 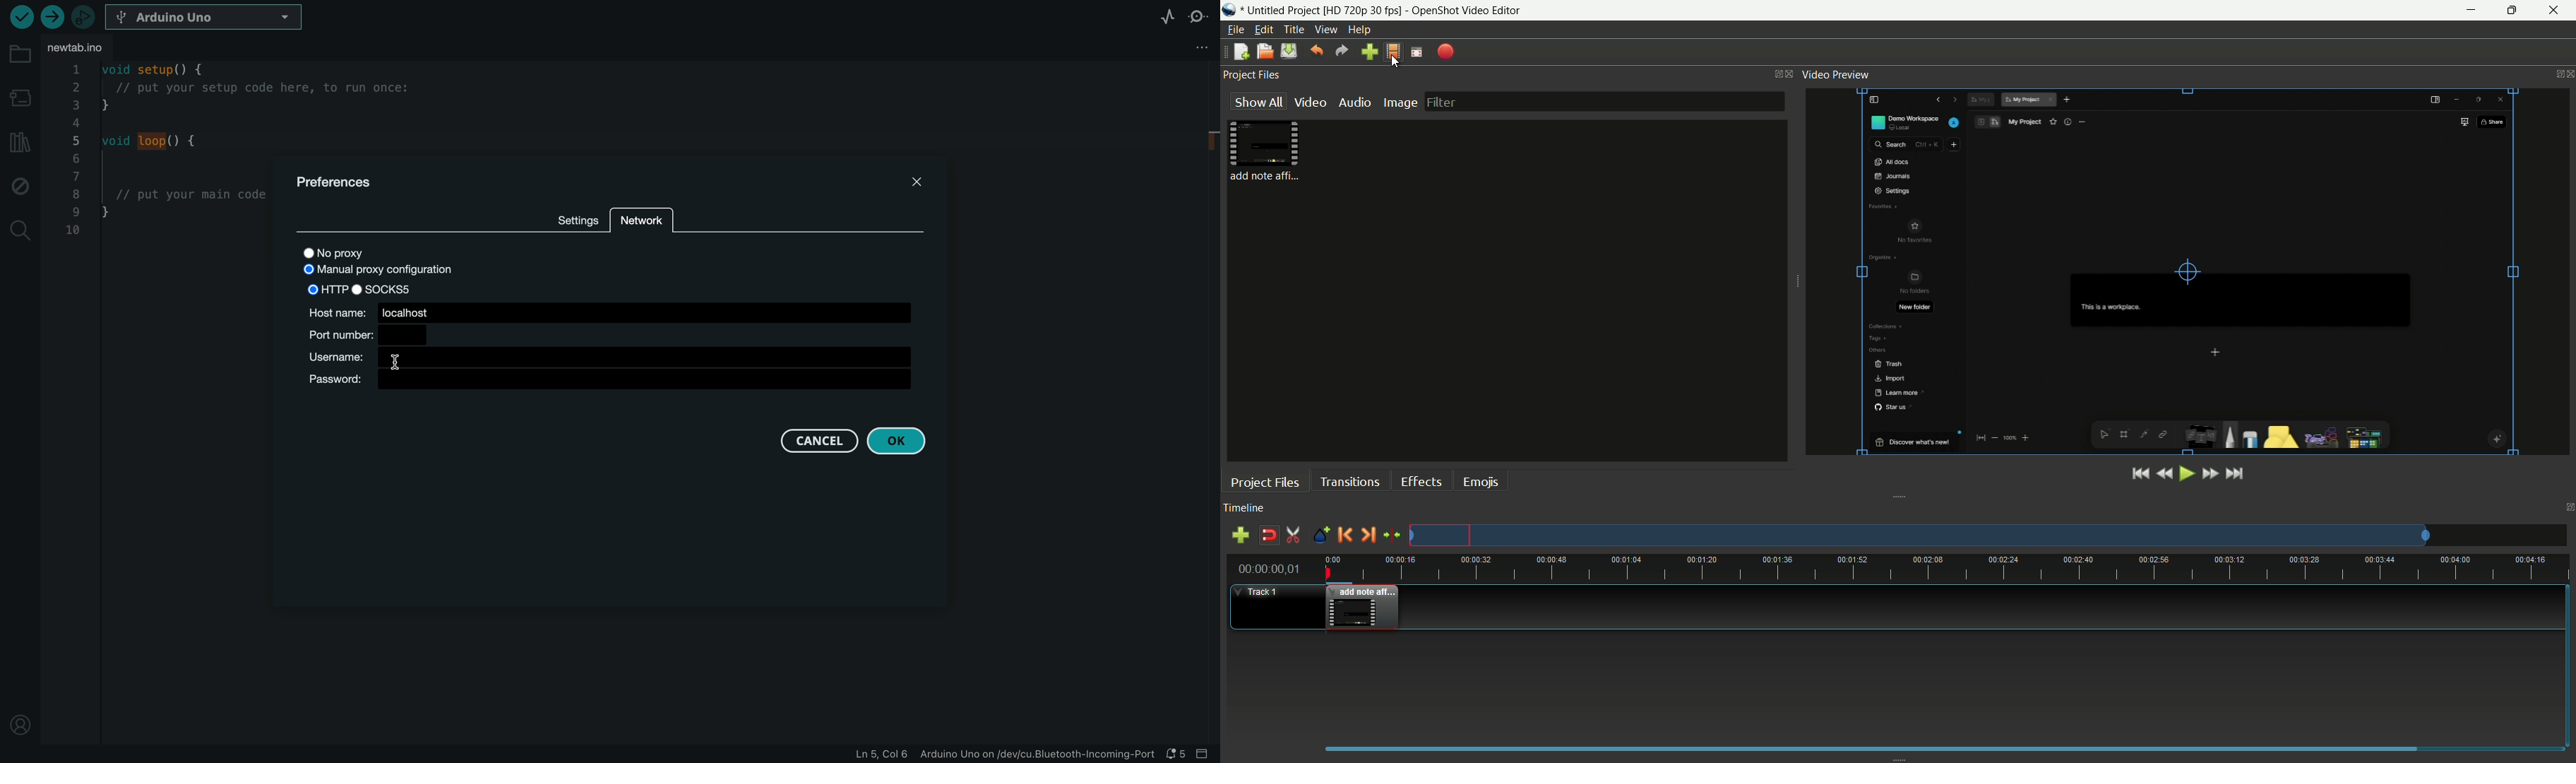 What do you see at coordinates (1399, 61) in the screenshot?
I see `Cursor` at bounding box center [1399, 61].